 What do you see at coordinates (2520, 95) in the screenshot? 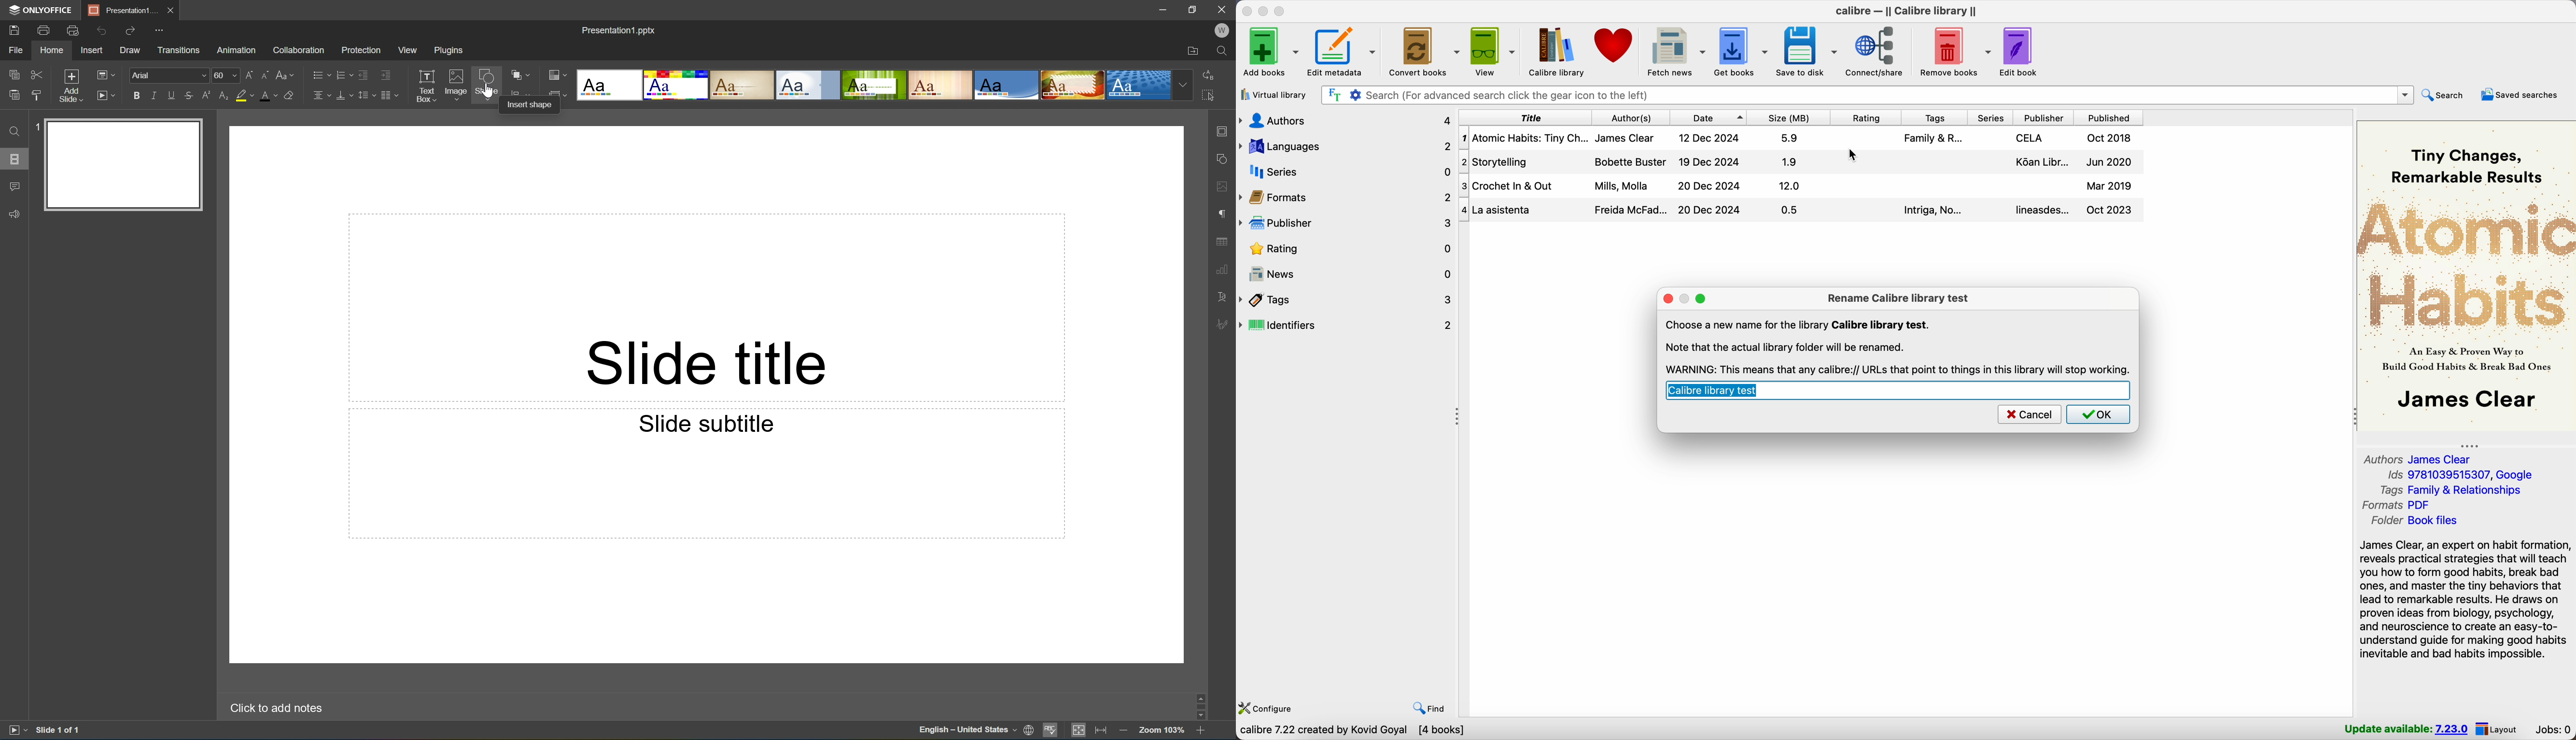
I see `saved searches` at bounding box center [2520, 95].